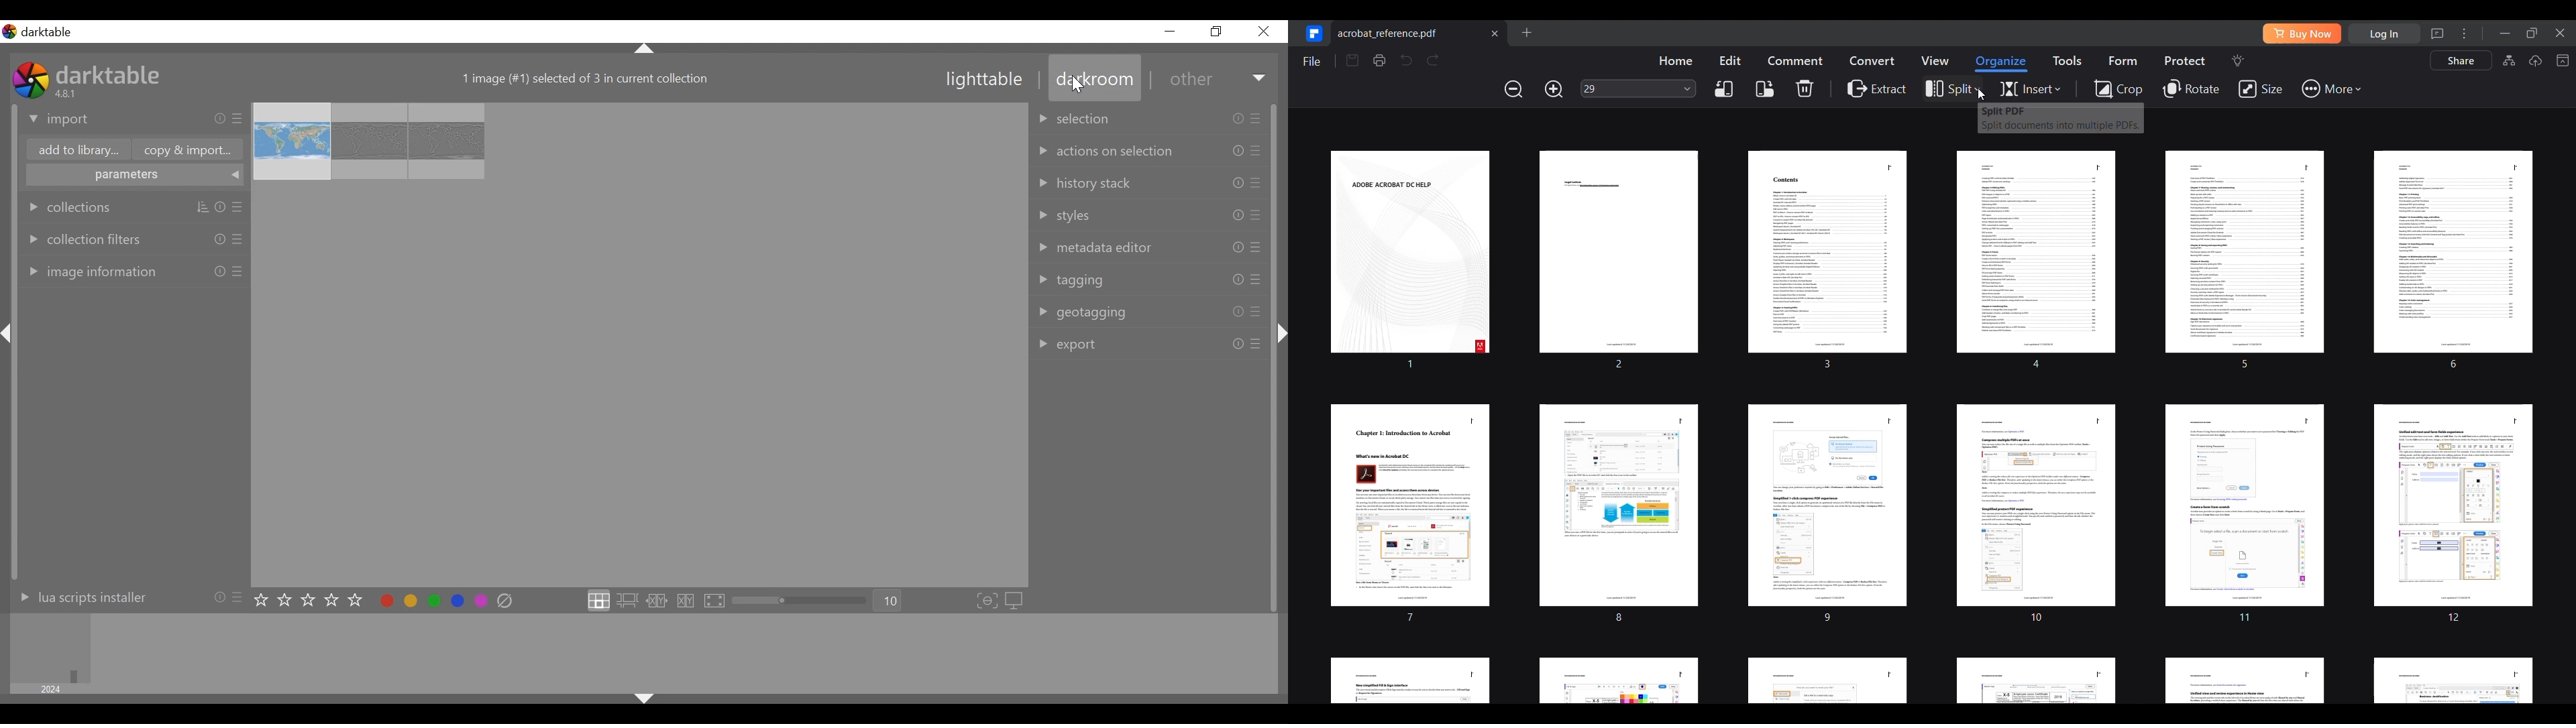 This screenshot has height=728, width=2576. What do you see at coordinates (1150, 248) in the screenshot?
I see `metadata editor` at bounding box center [1150, 248].